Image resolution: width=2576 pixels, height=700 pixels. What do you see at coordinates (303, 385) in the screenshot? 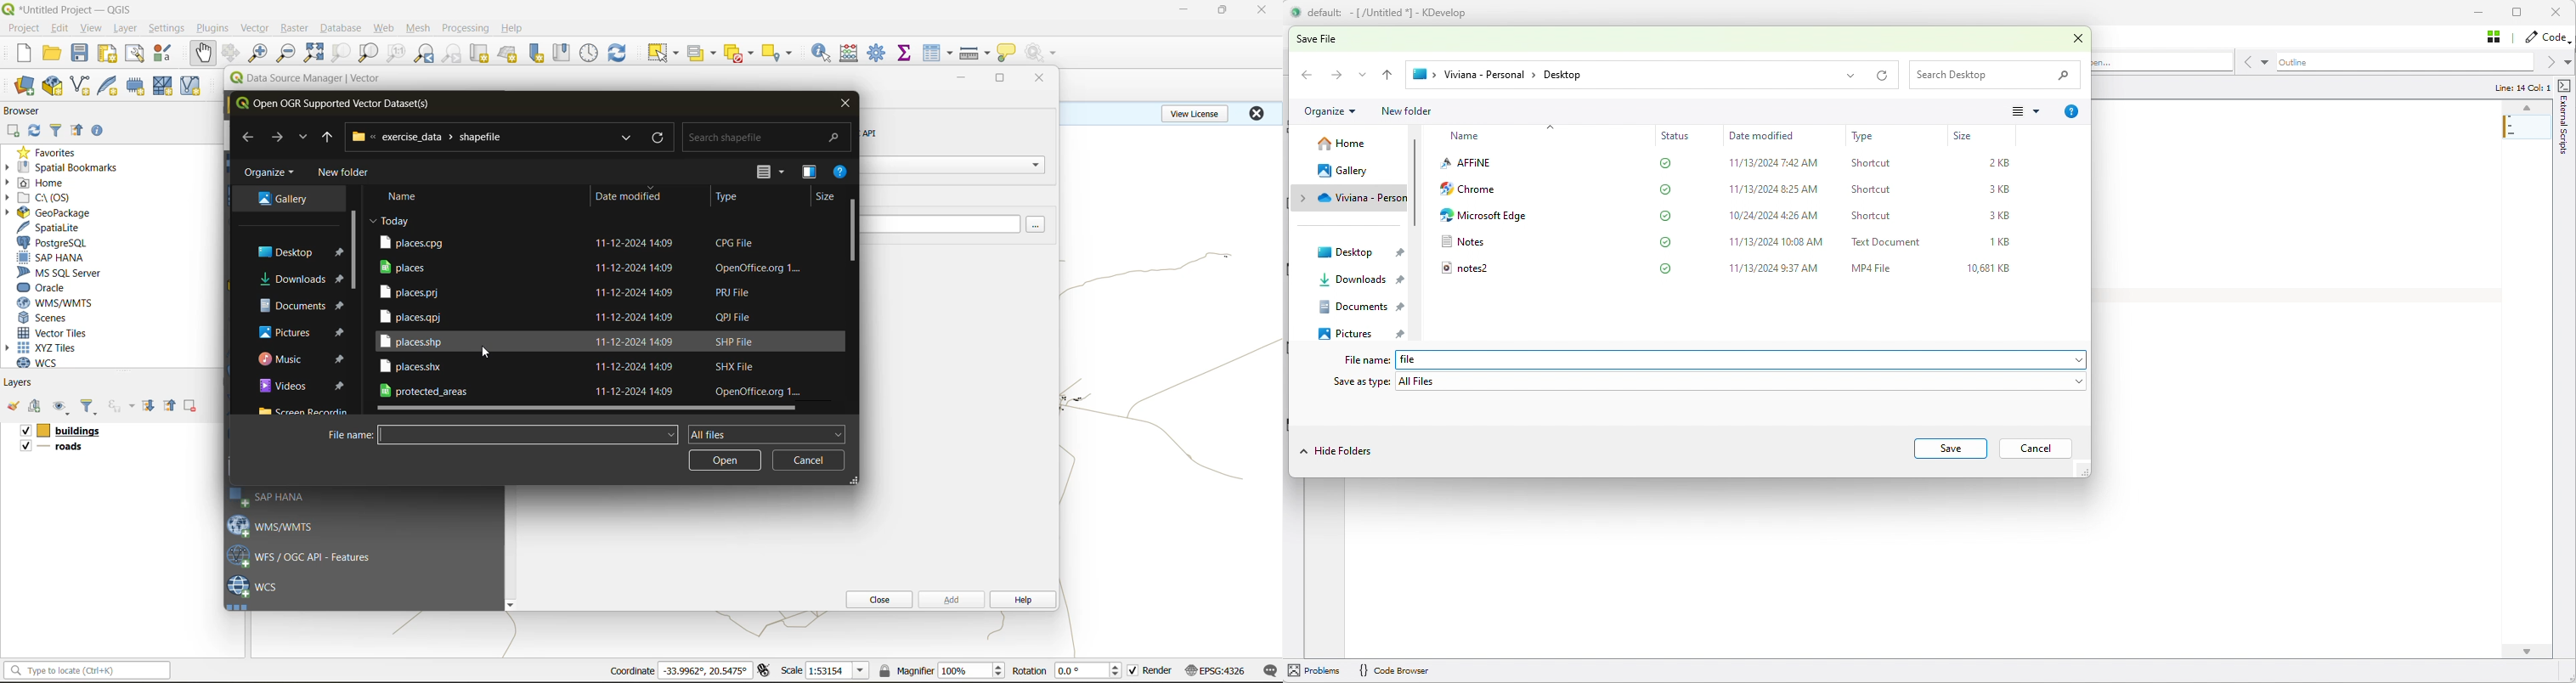
I see `folder explorer` at bounding box center [303, 385].